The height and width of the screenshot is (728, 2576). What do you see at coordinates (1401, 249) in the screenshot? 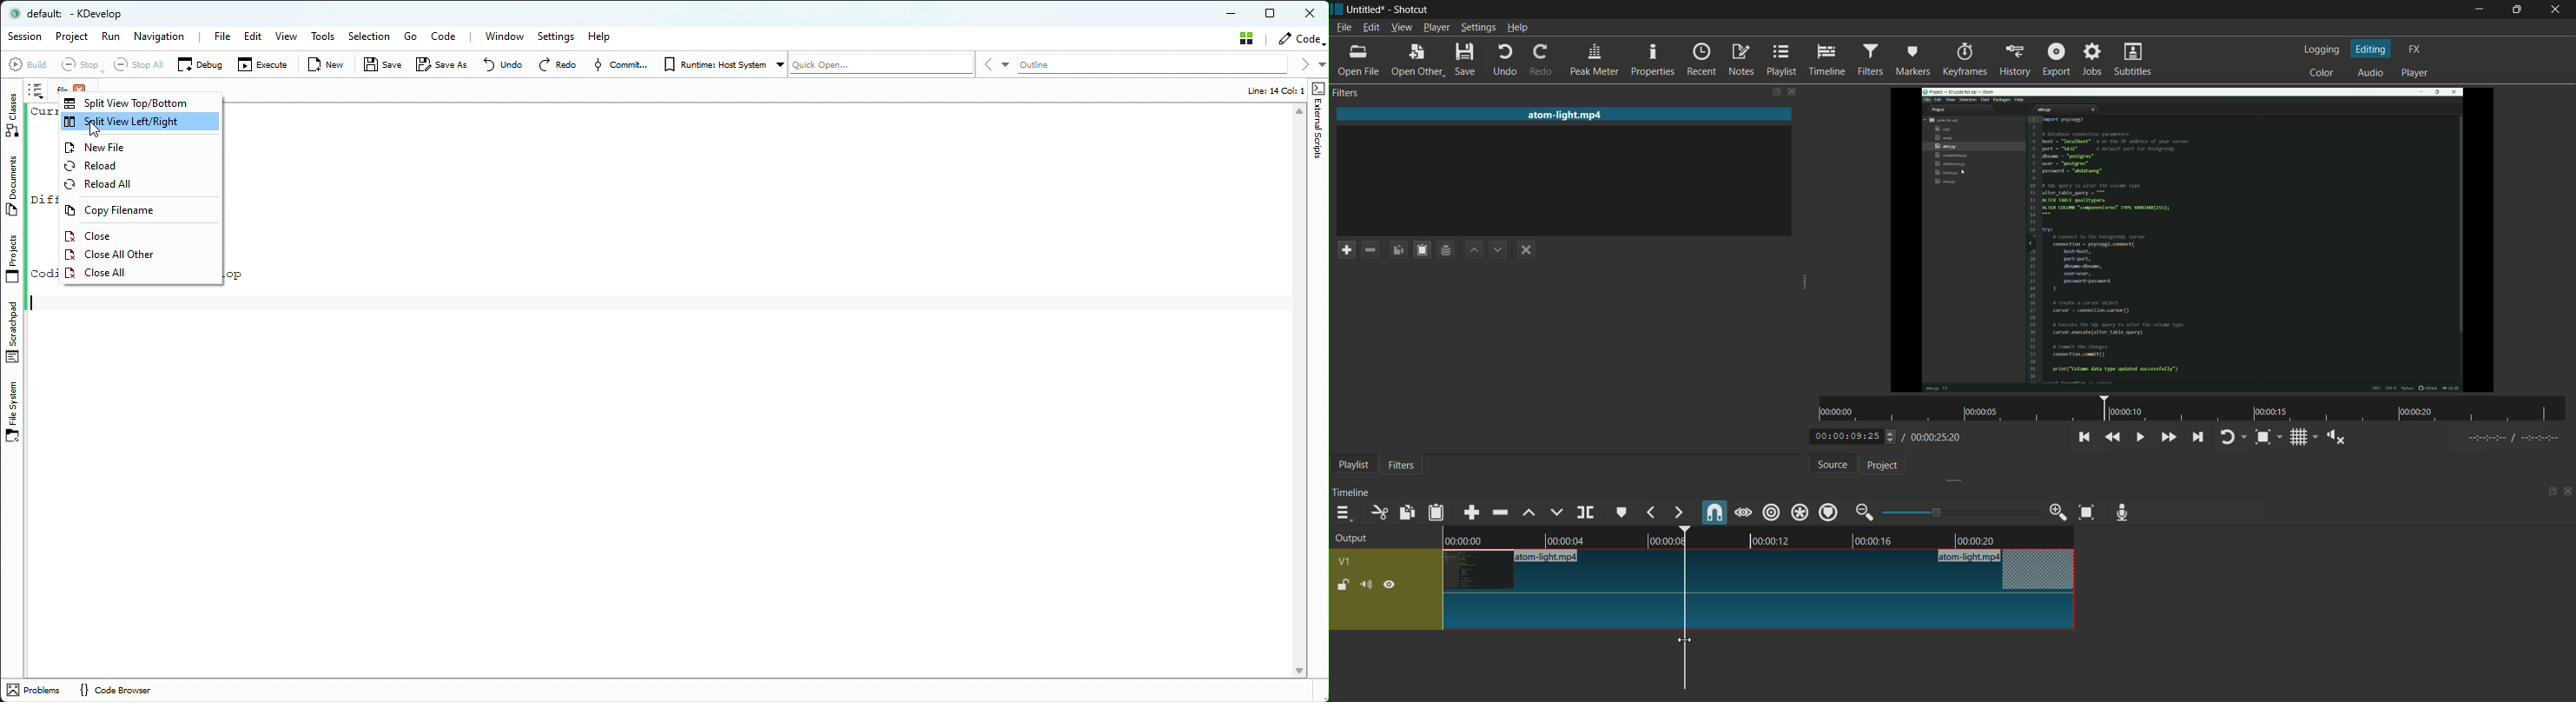
I see `copy checked filters` at bounding box center [1401, 249].